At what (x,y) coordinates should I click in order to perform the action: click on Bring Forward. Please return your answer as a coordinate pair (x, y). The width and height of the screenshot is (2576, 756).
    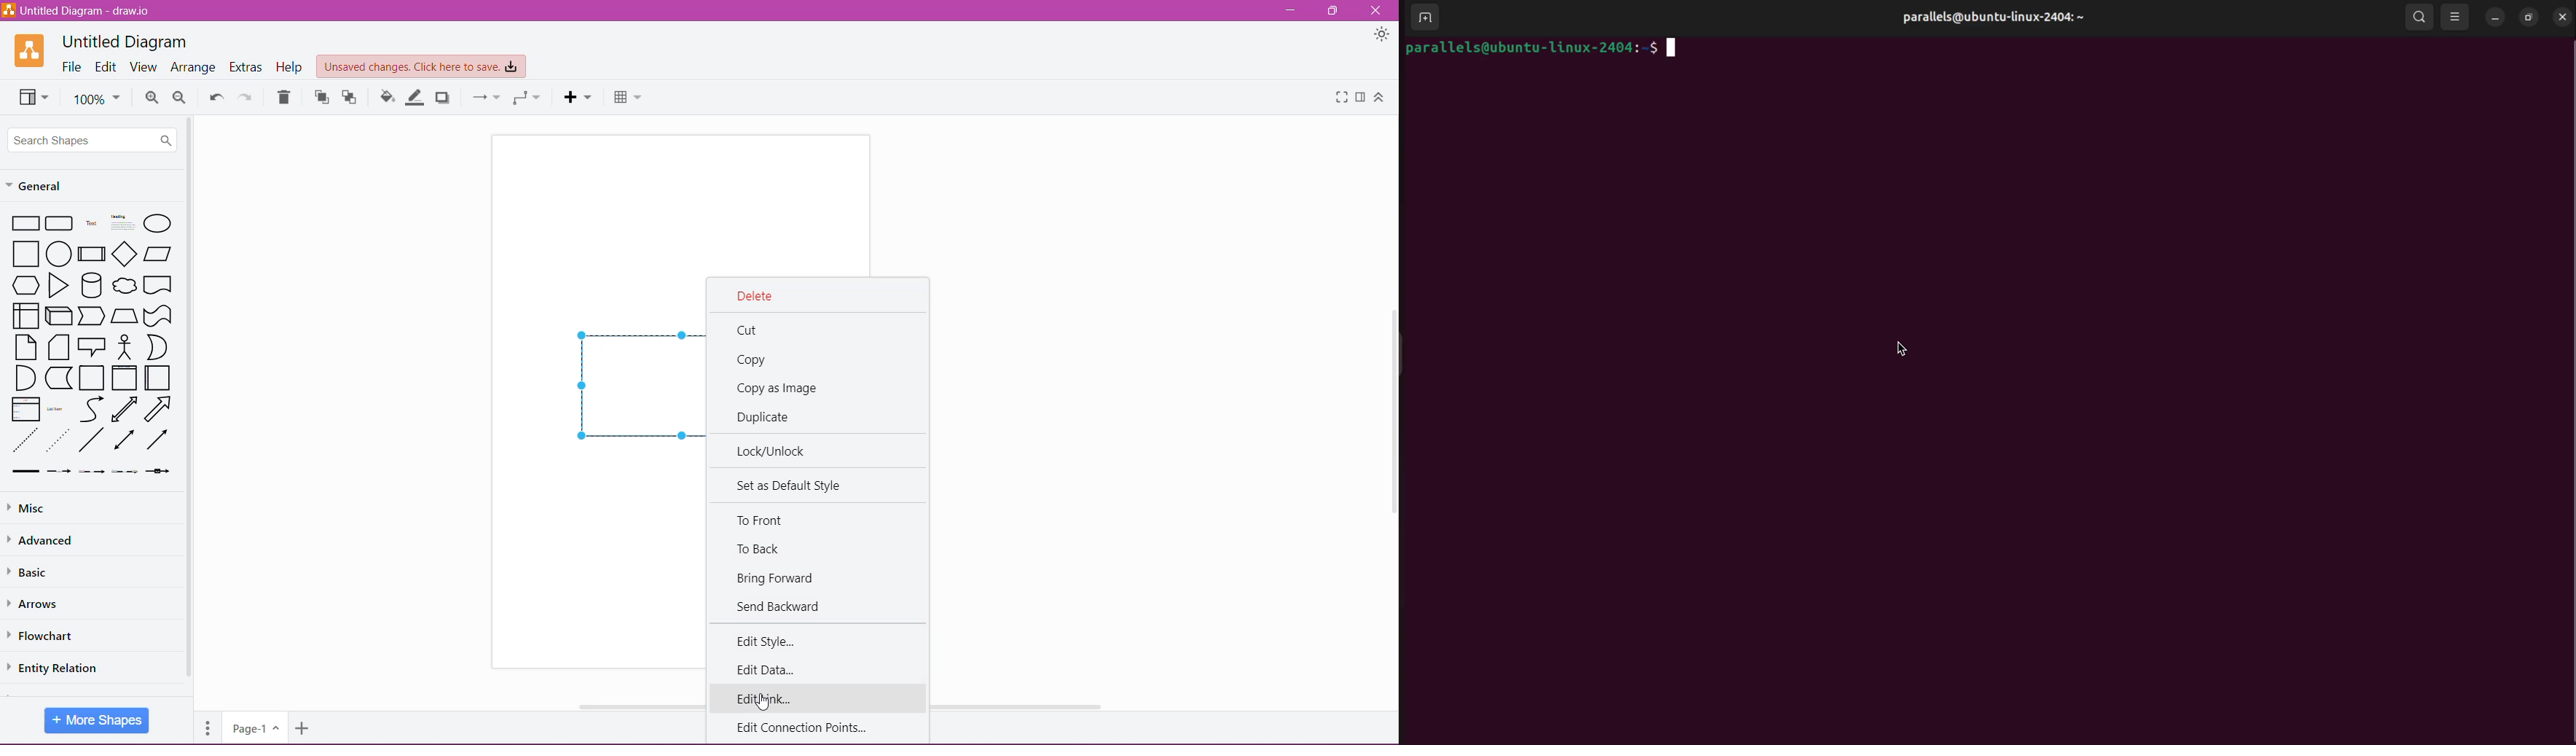
    Looking at the image, I should click on (776, 578).